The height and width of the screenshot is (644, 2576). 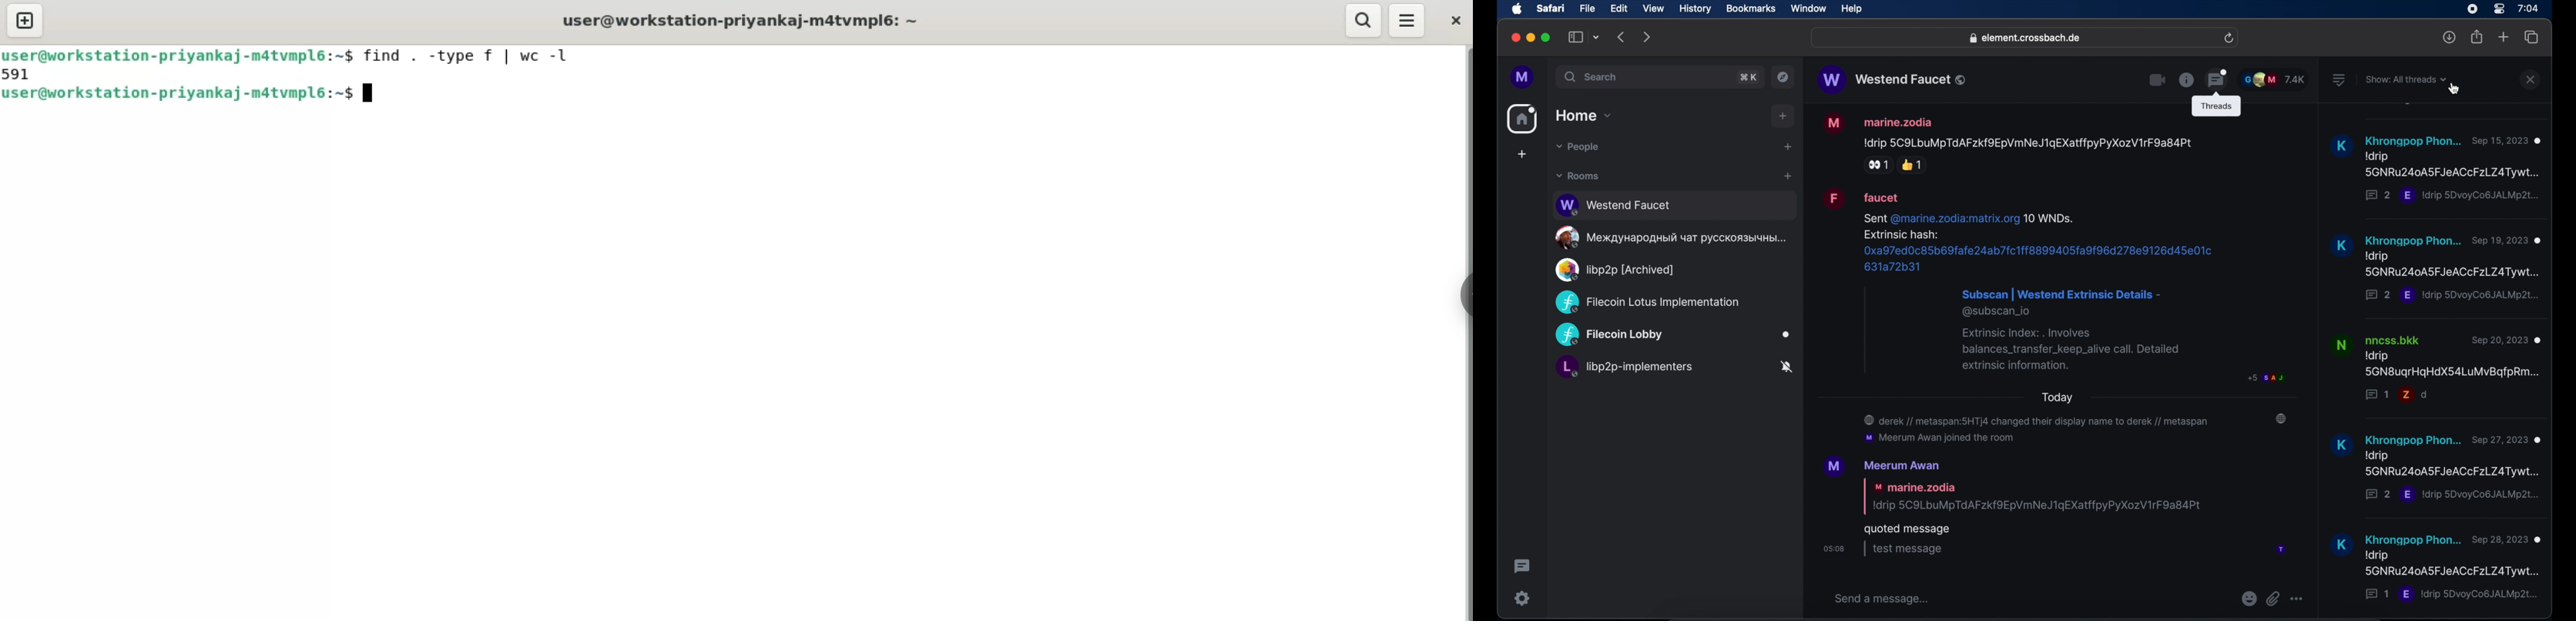 What do you see at coordinates (1583, 116) in the screenshot?
I see `home dropdown` at bounding box center [1583, 116].